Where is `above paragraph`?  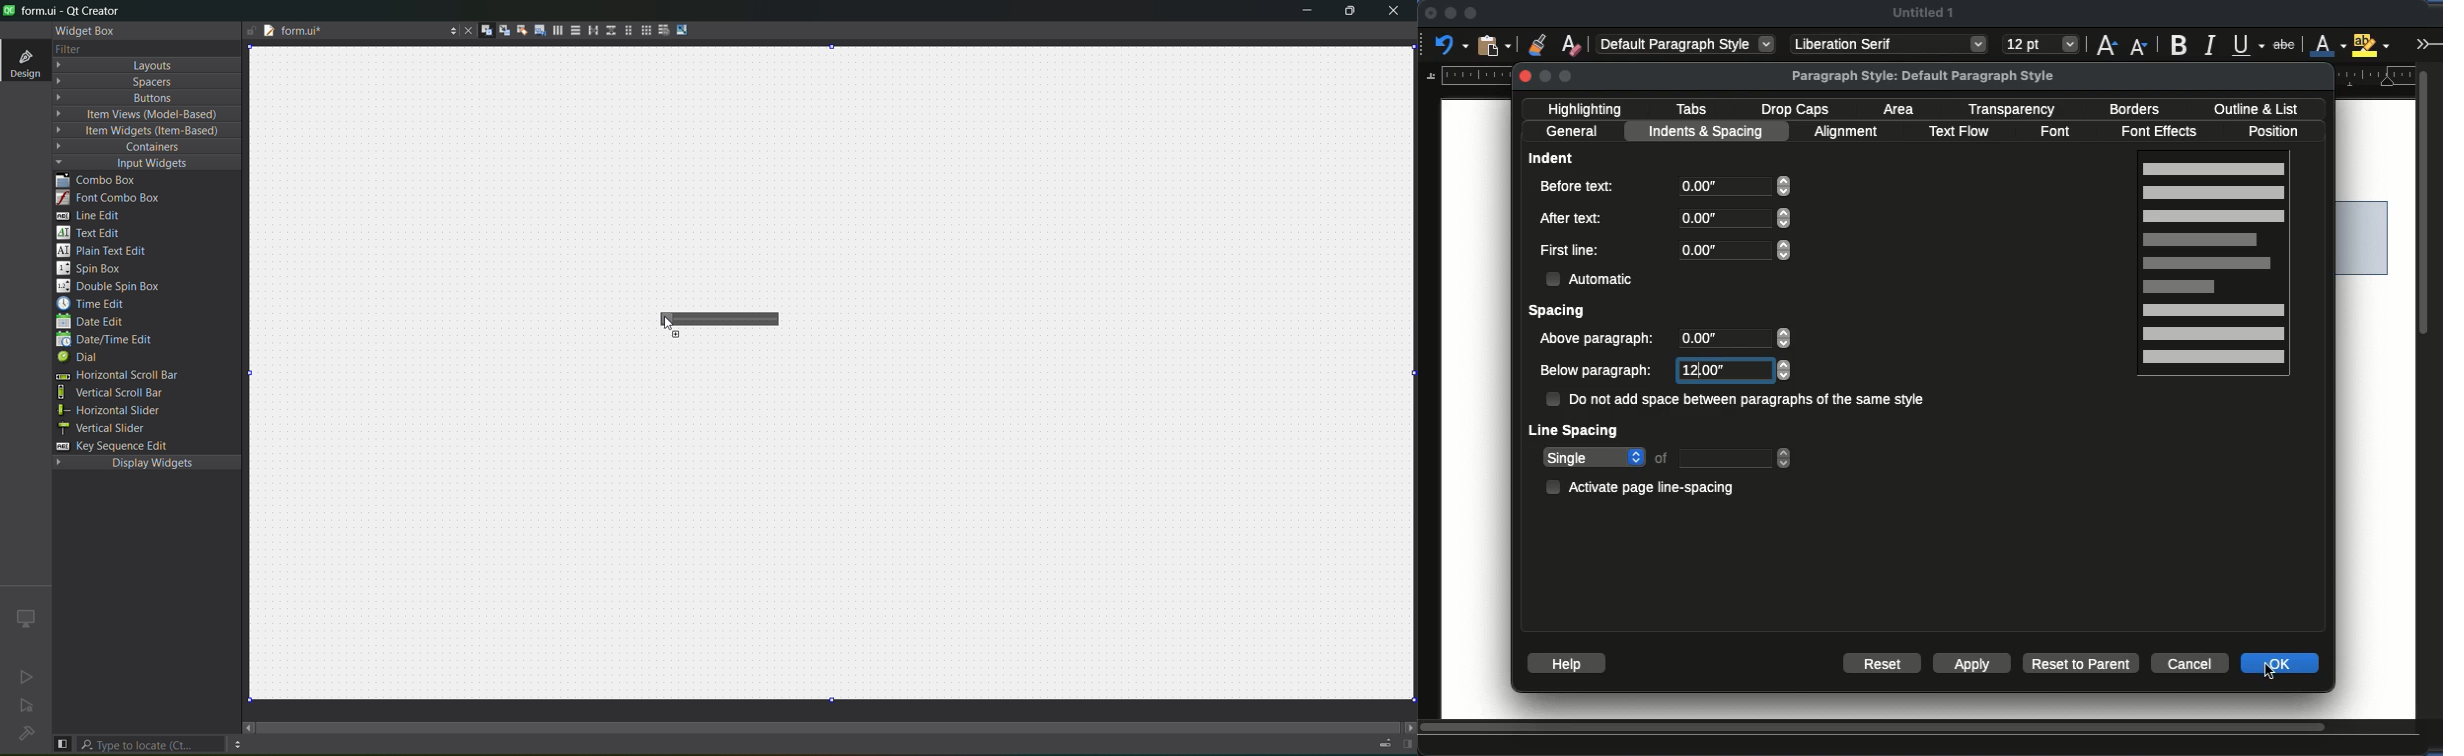 above paragraph is located at coordinates (1599, 340).